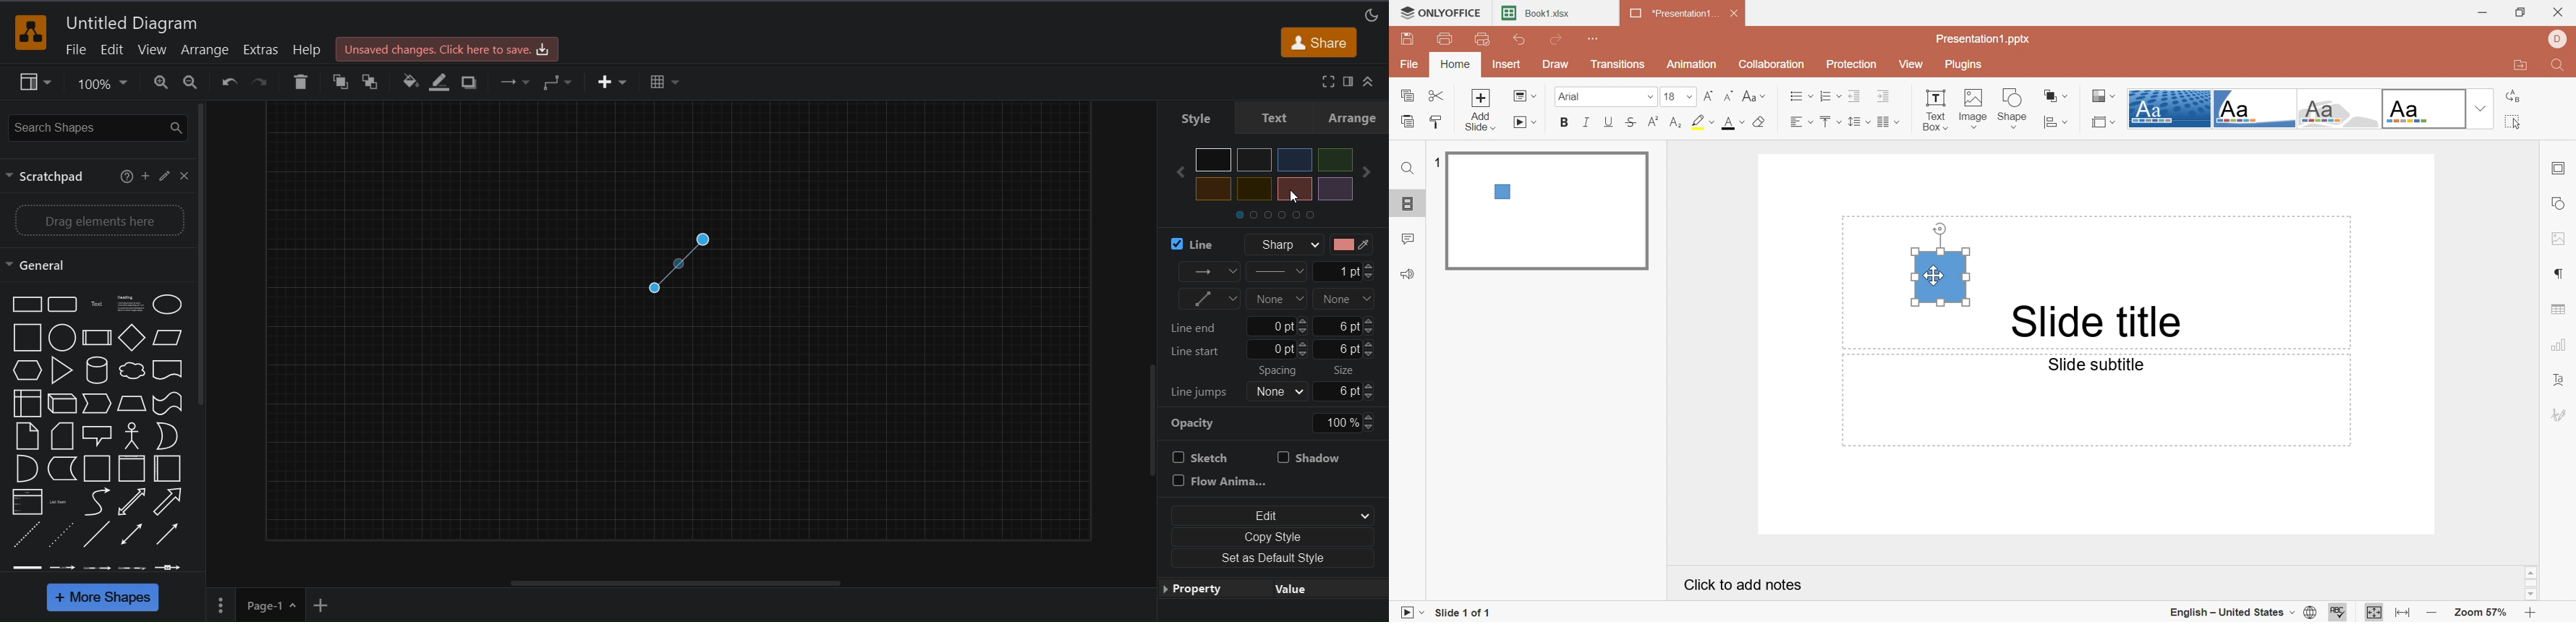  I want to click on zoom out, so click(193, 82).